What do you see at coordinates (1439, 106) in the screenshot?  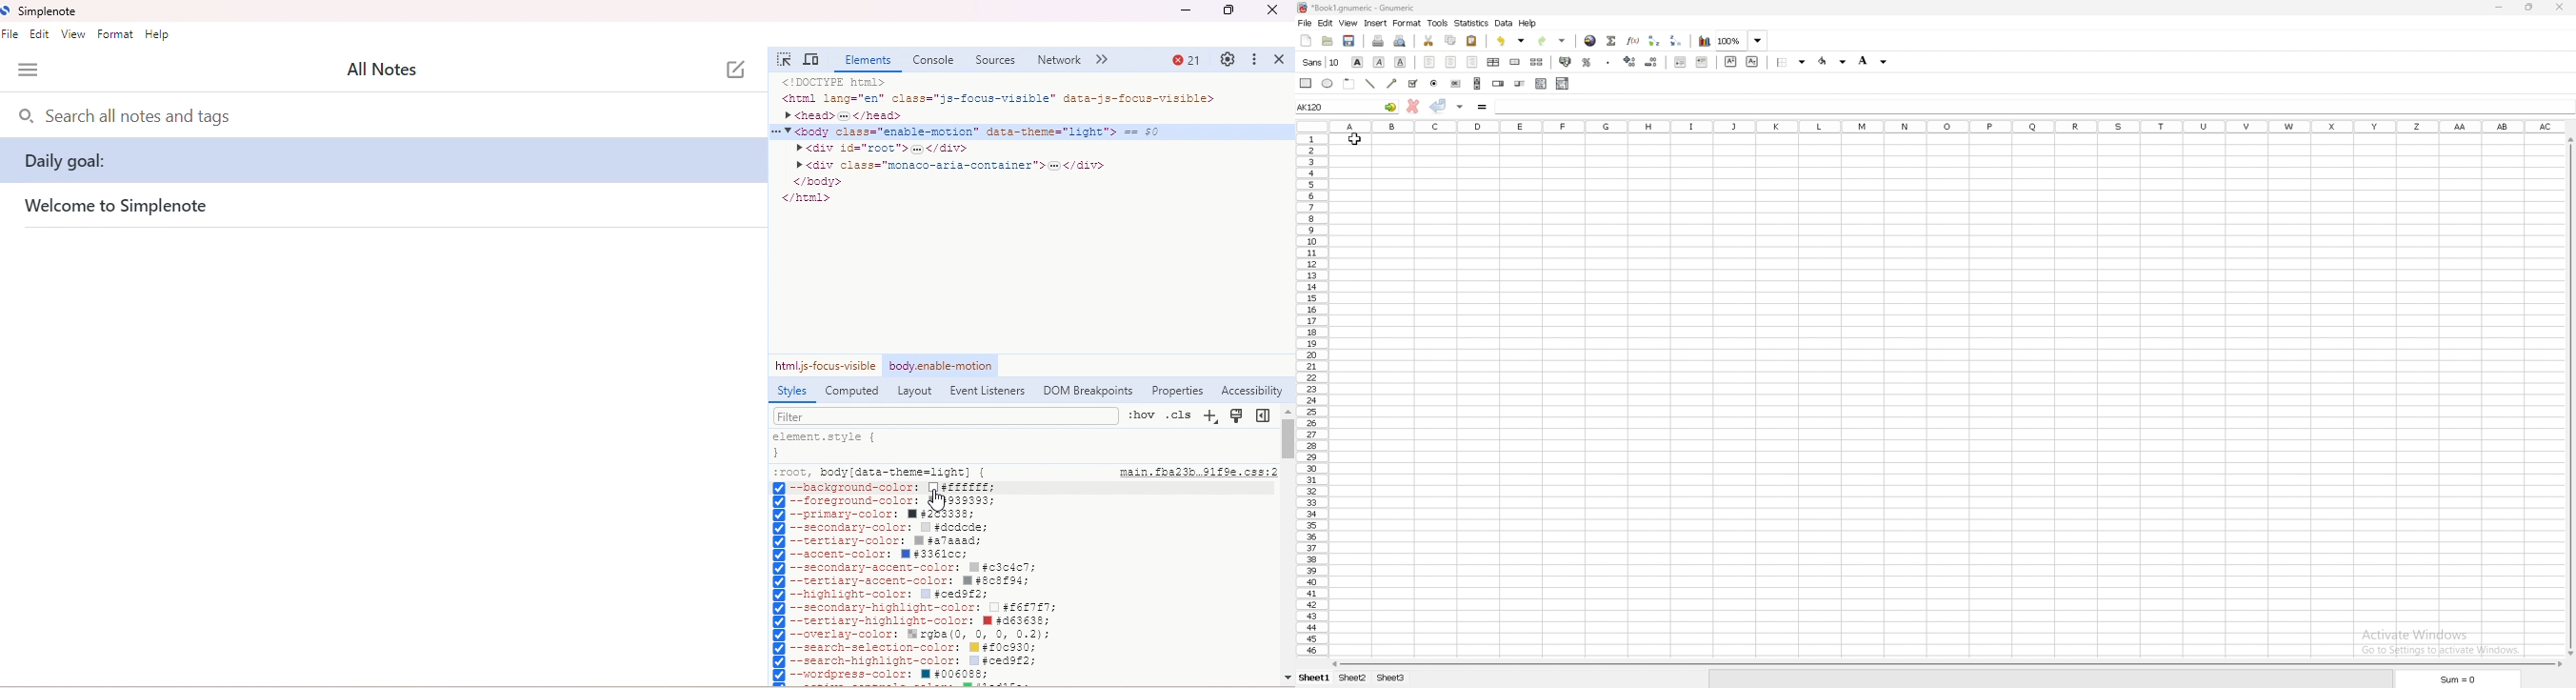 I see `accept changes` at bounding box center [1439, 106].